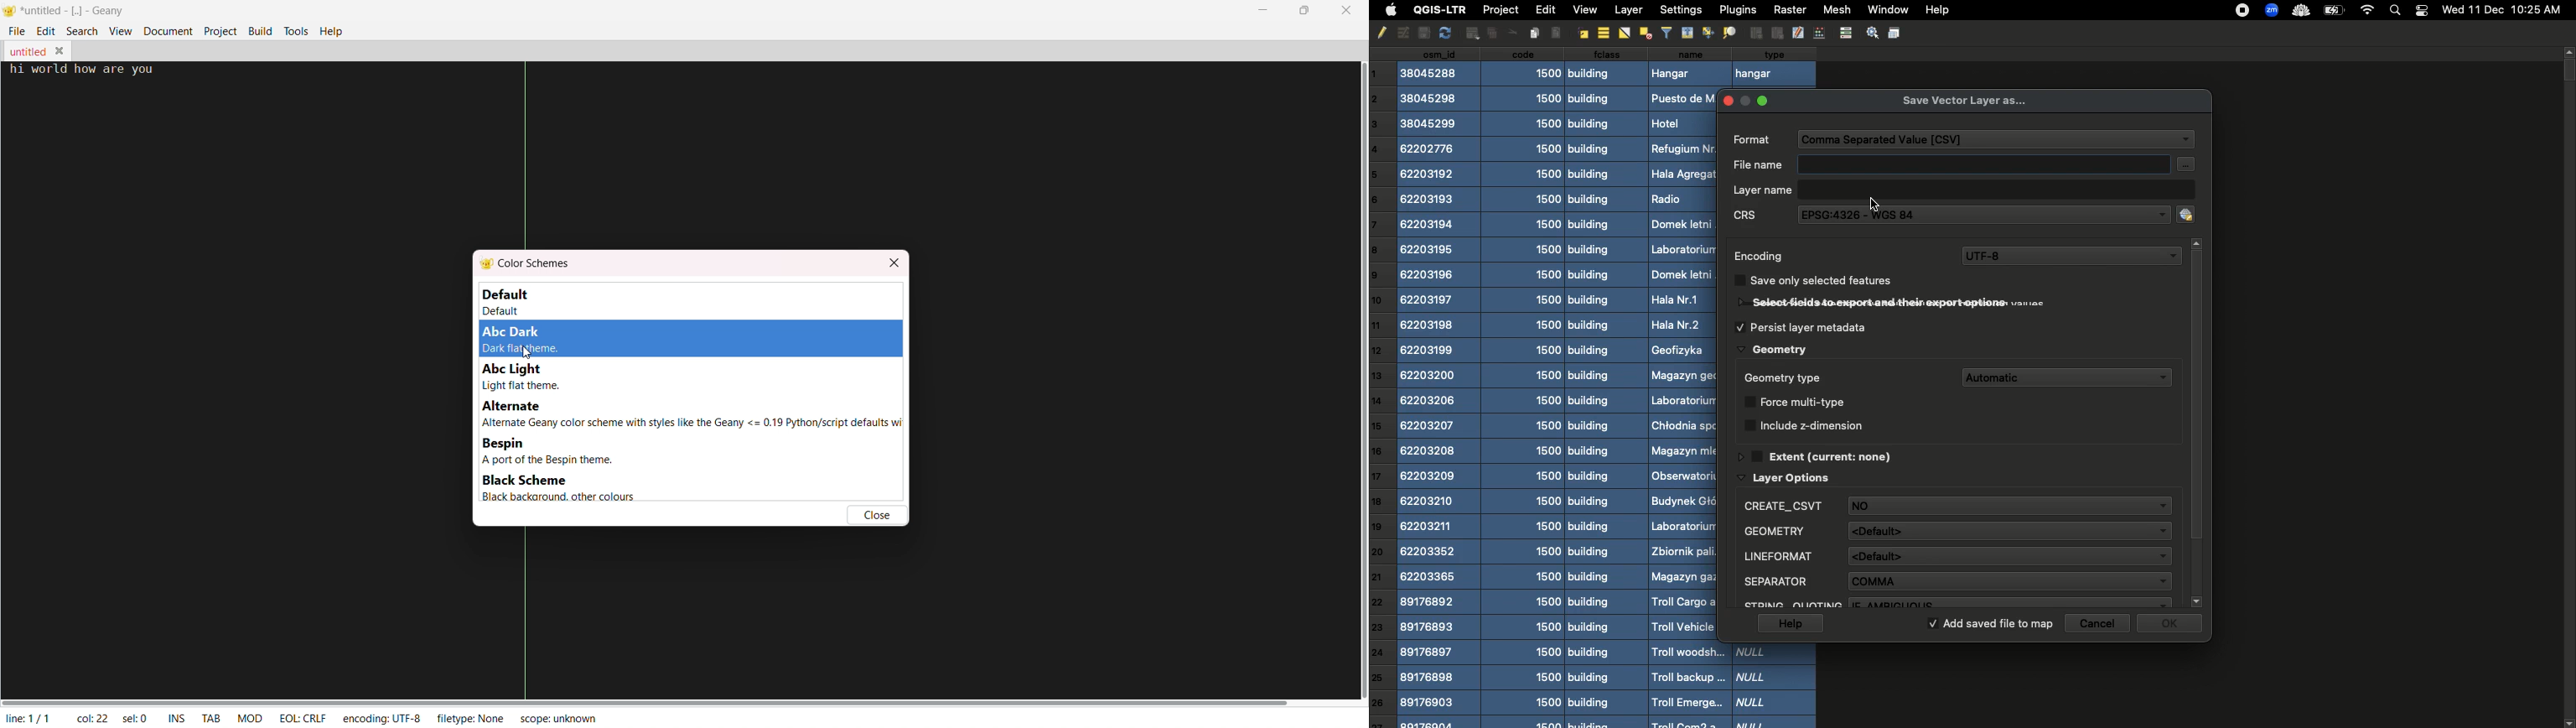  I want to click on close, so click(1730, 98).